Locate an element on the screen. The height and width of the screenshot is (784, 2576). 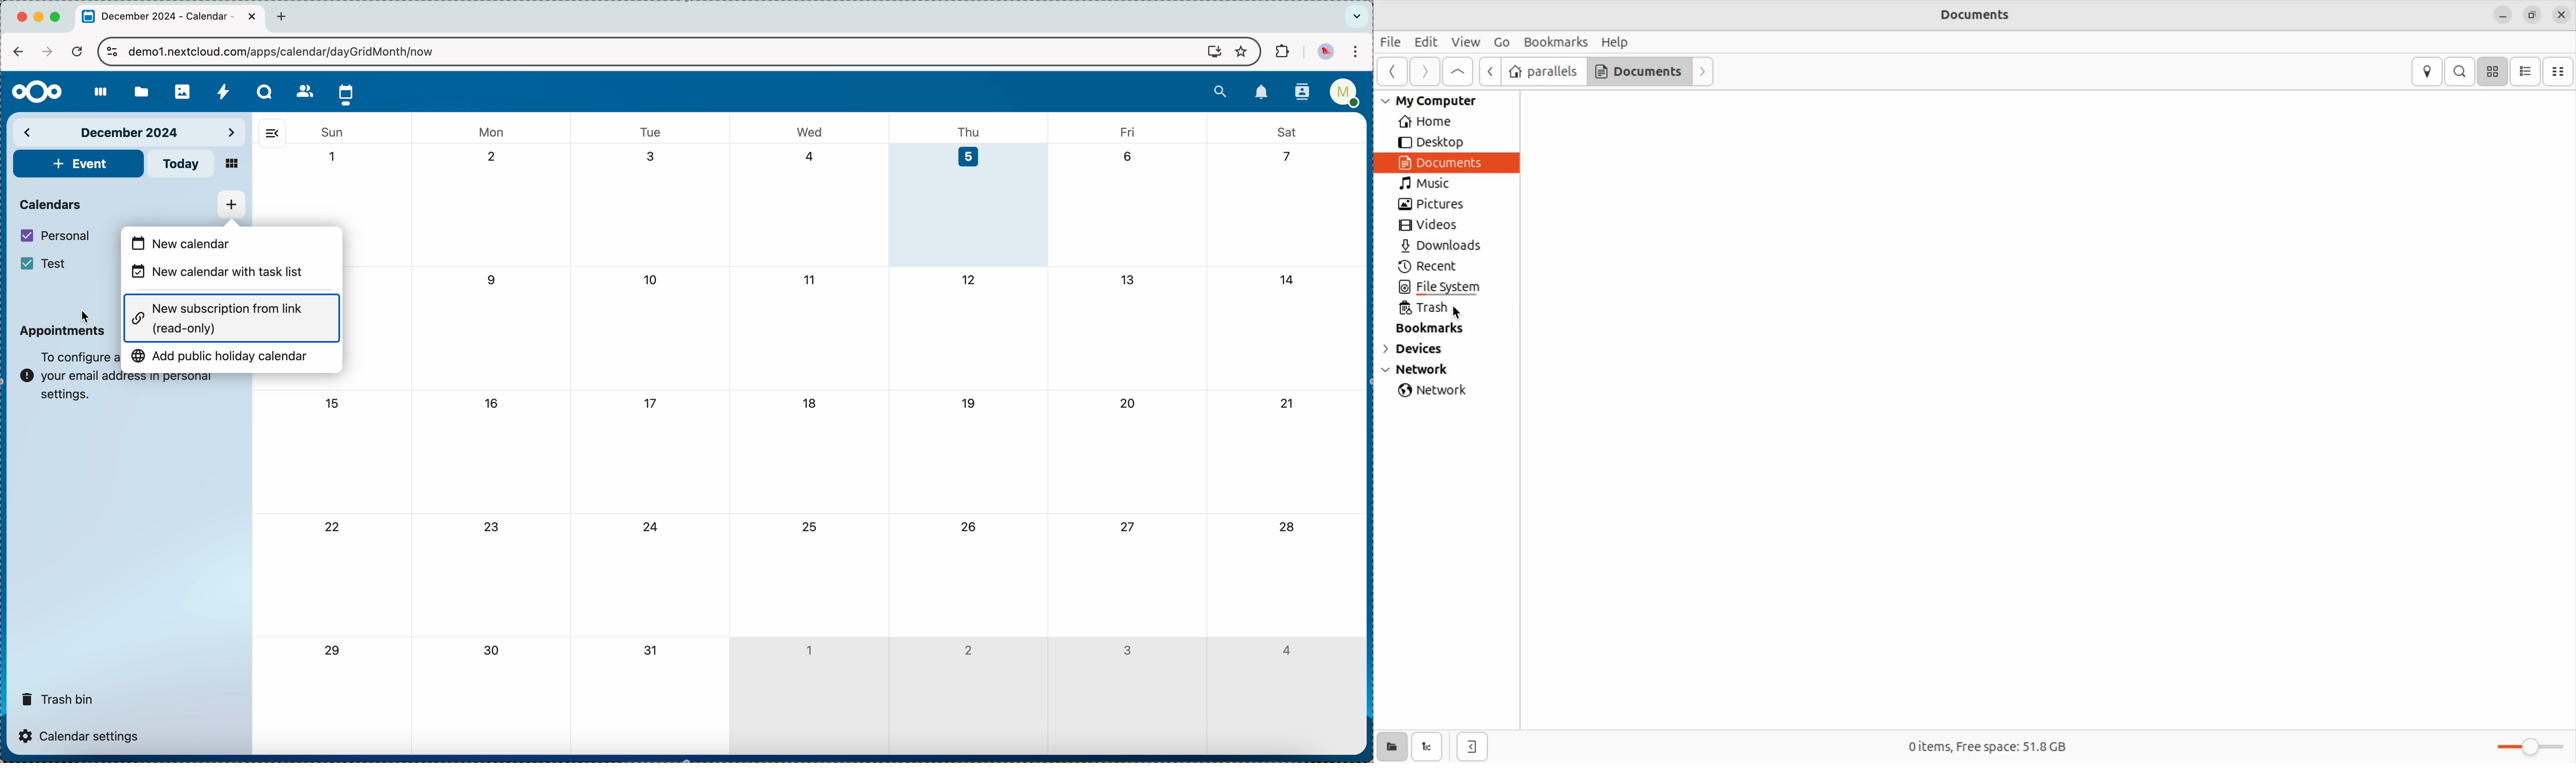
mouse is located at coordinates (85, 316).